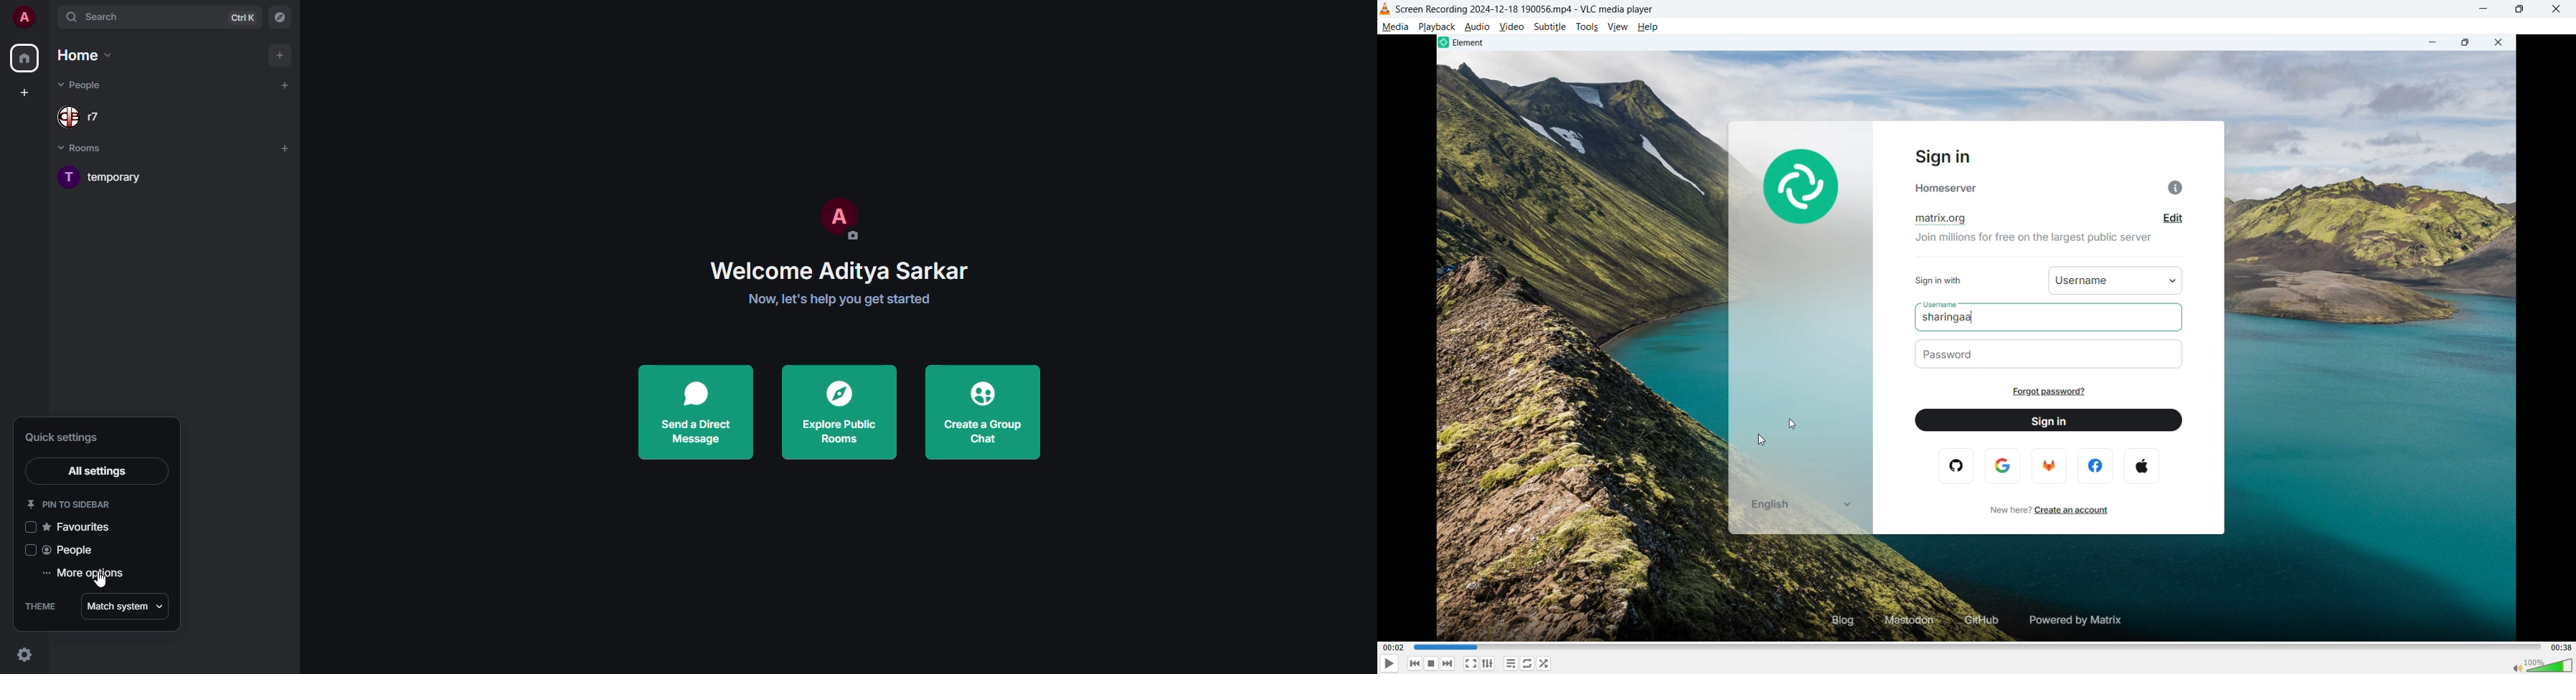 The height and width of the screenshot is (700, 2576). I want to click on send a direct message, so click(697, 411).